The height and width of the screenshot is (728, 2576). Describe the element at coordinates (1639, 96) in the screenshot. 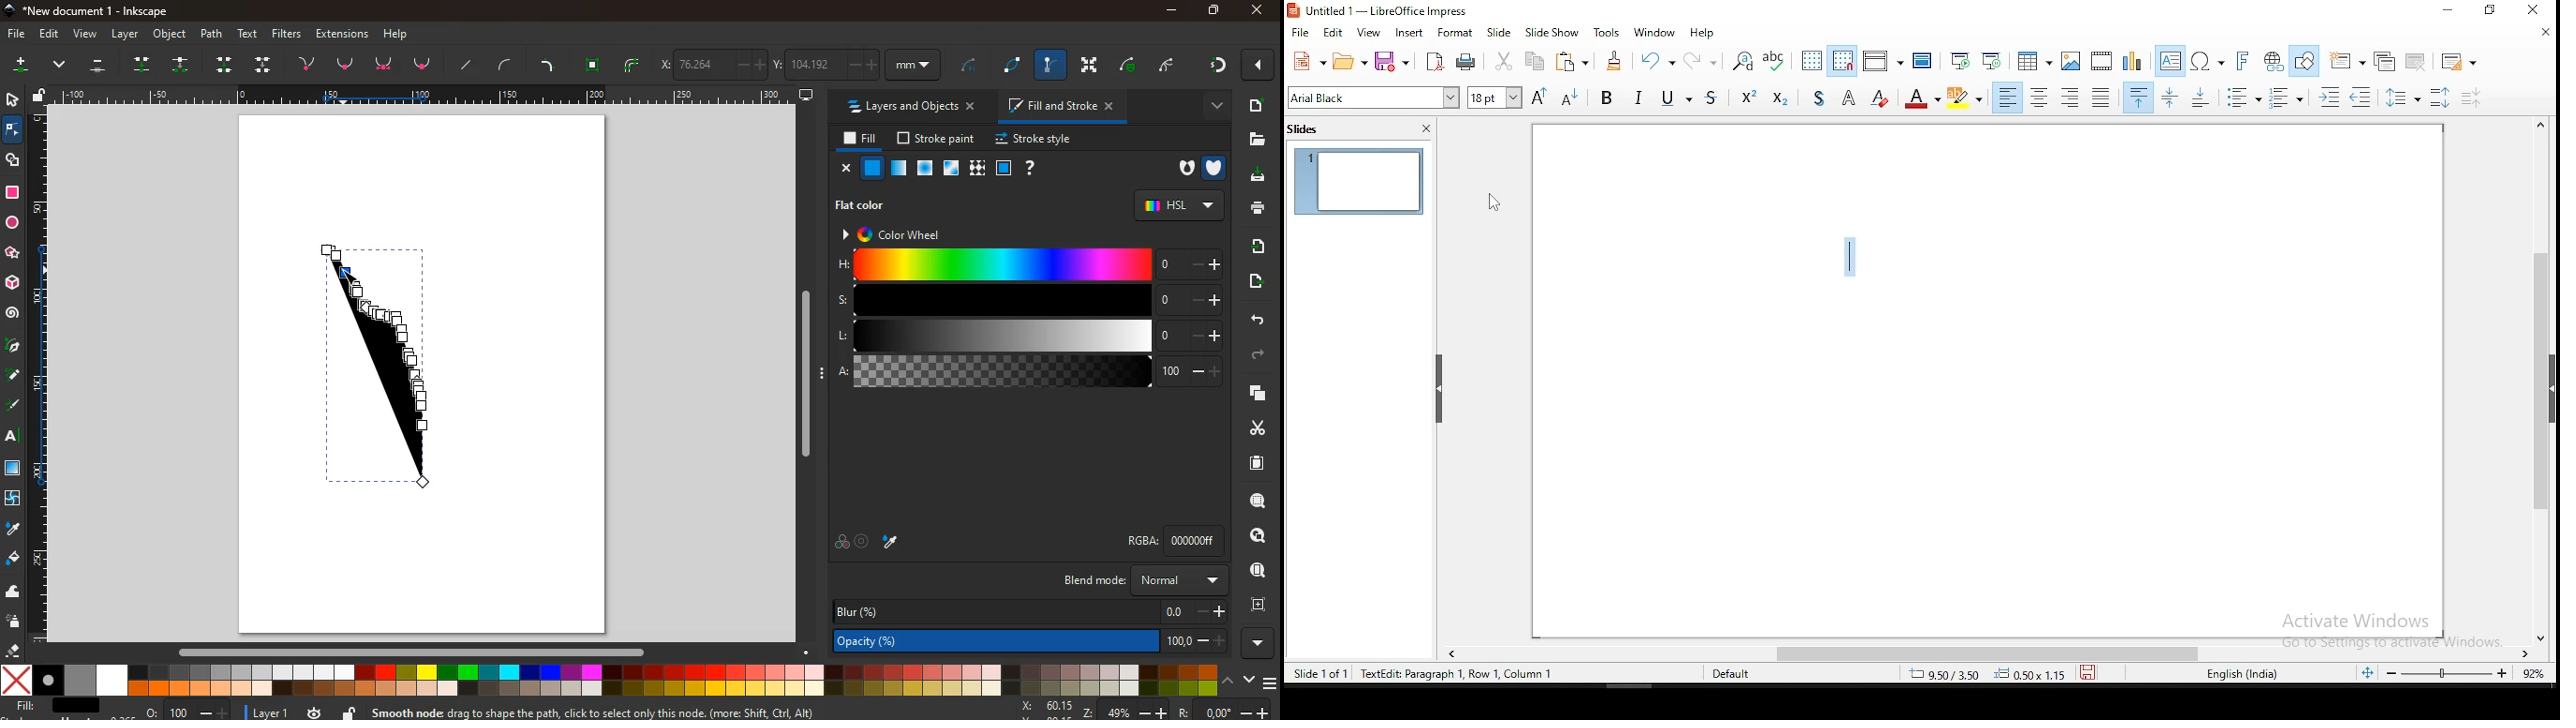

I see `Italics` at that location.